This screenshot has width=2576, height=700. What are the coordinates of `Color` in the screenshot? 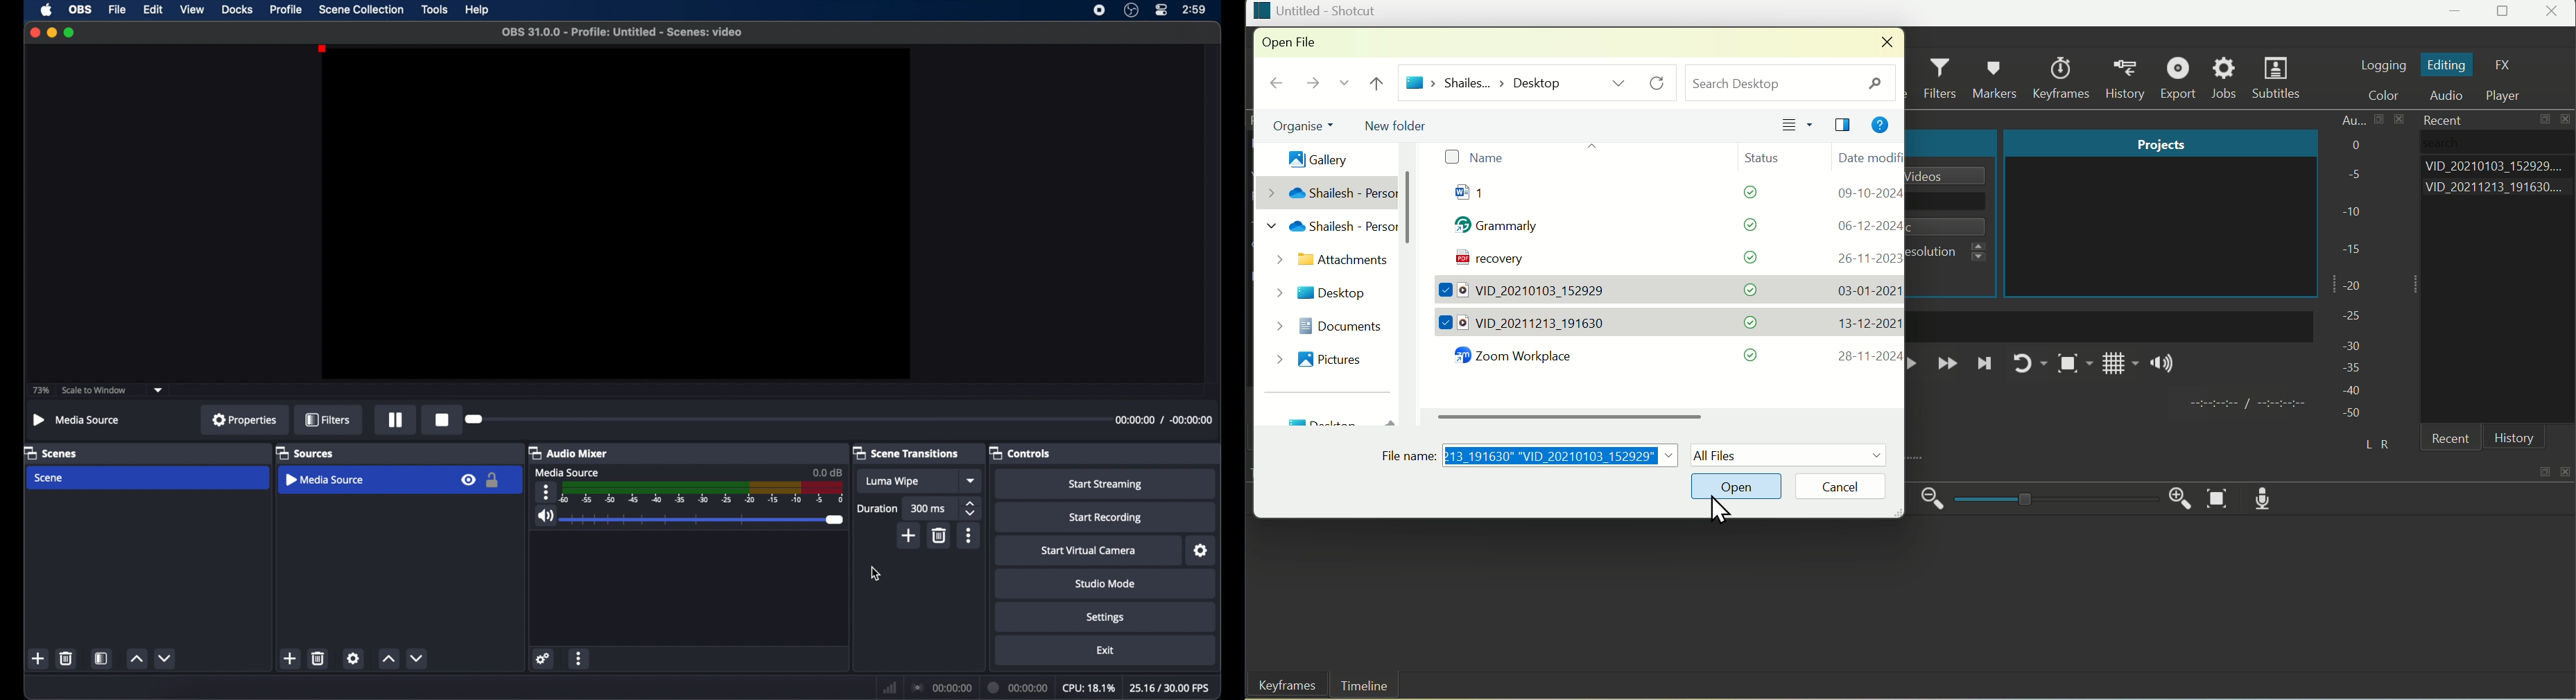 It's located at (2390, 96).